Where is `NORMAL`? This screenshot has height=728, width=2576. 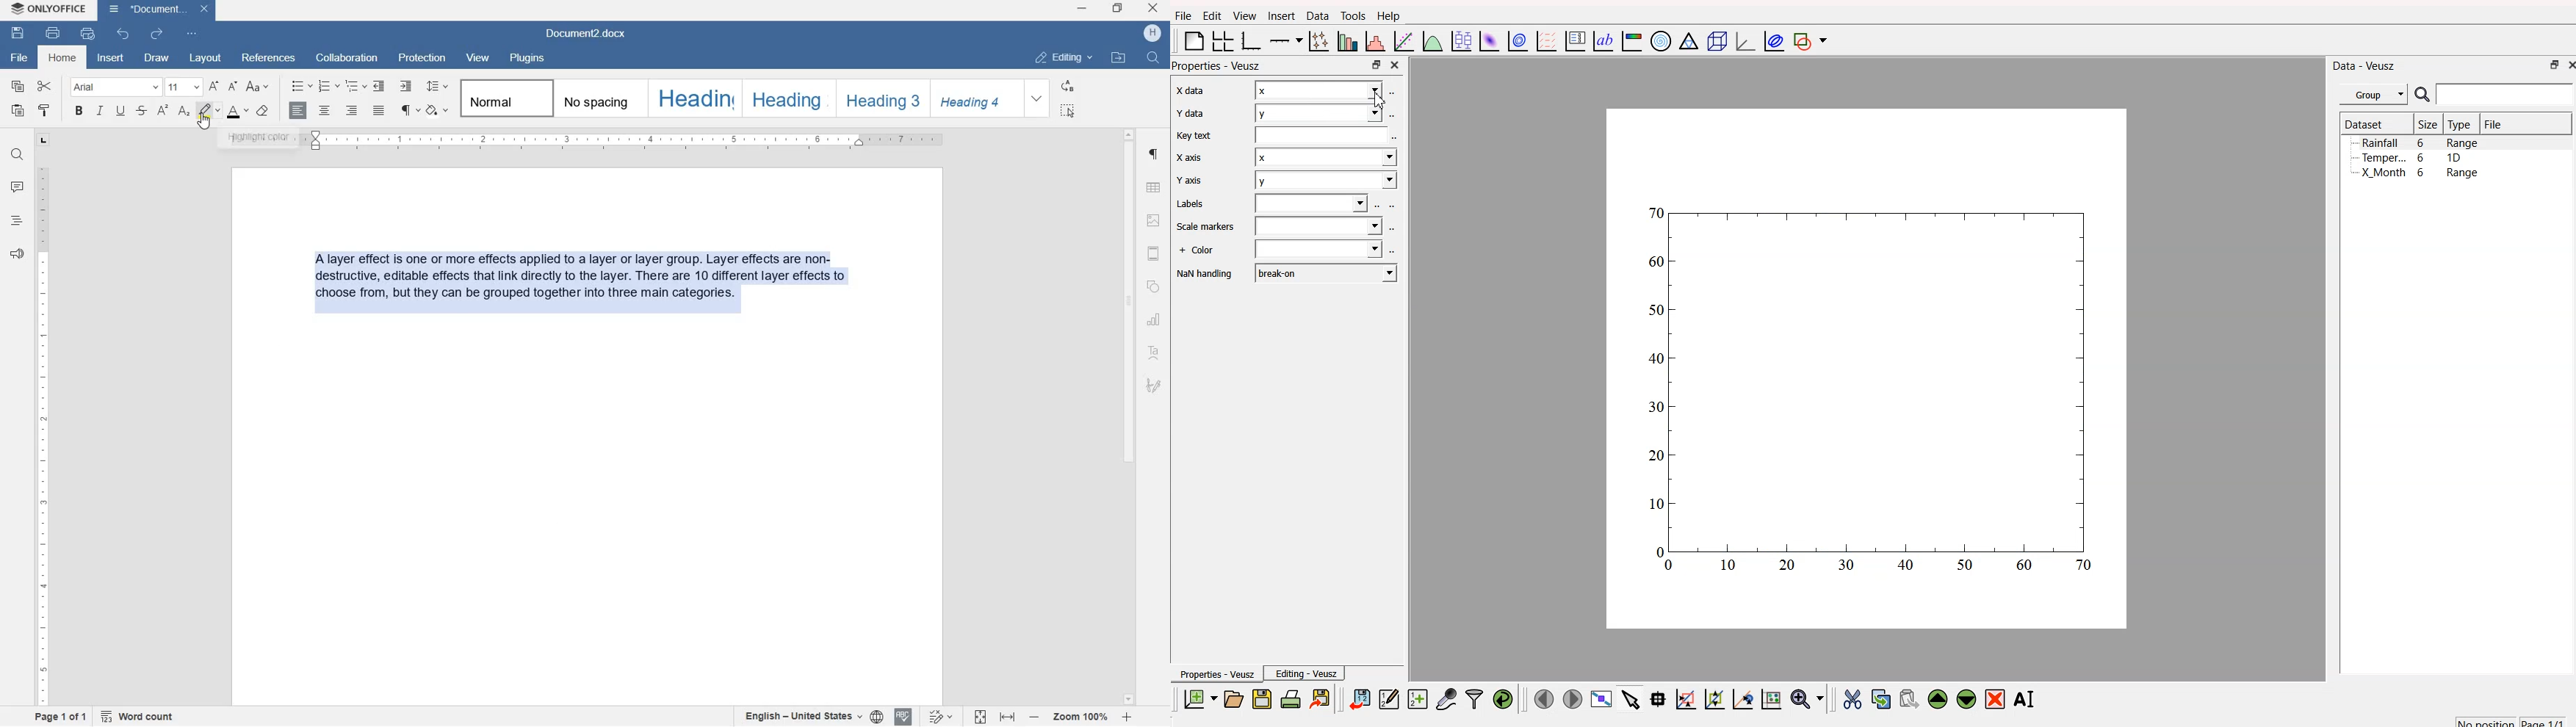
NORMAL is located at coordinates (504, 98).